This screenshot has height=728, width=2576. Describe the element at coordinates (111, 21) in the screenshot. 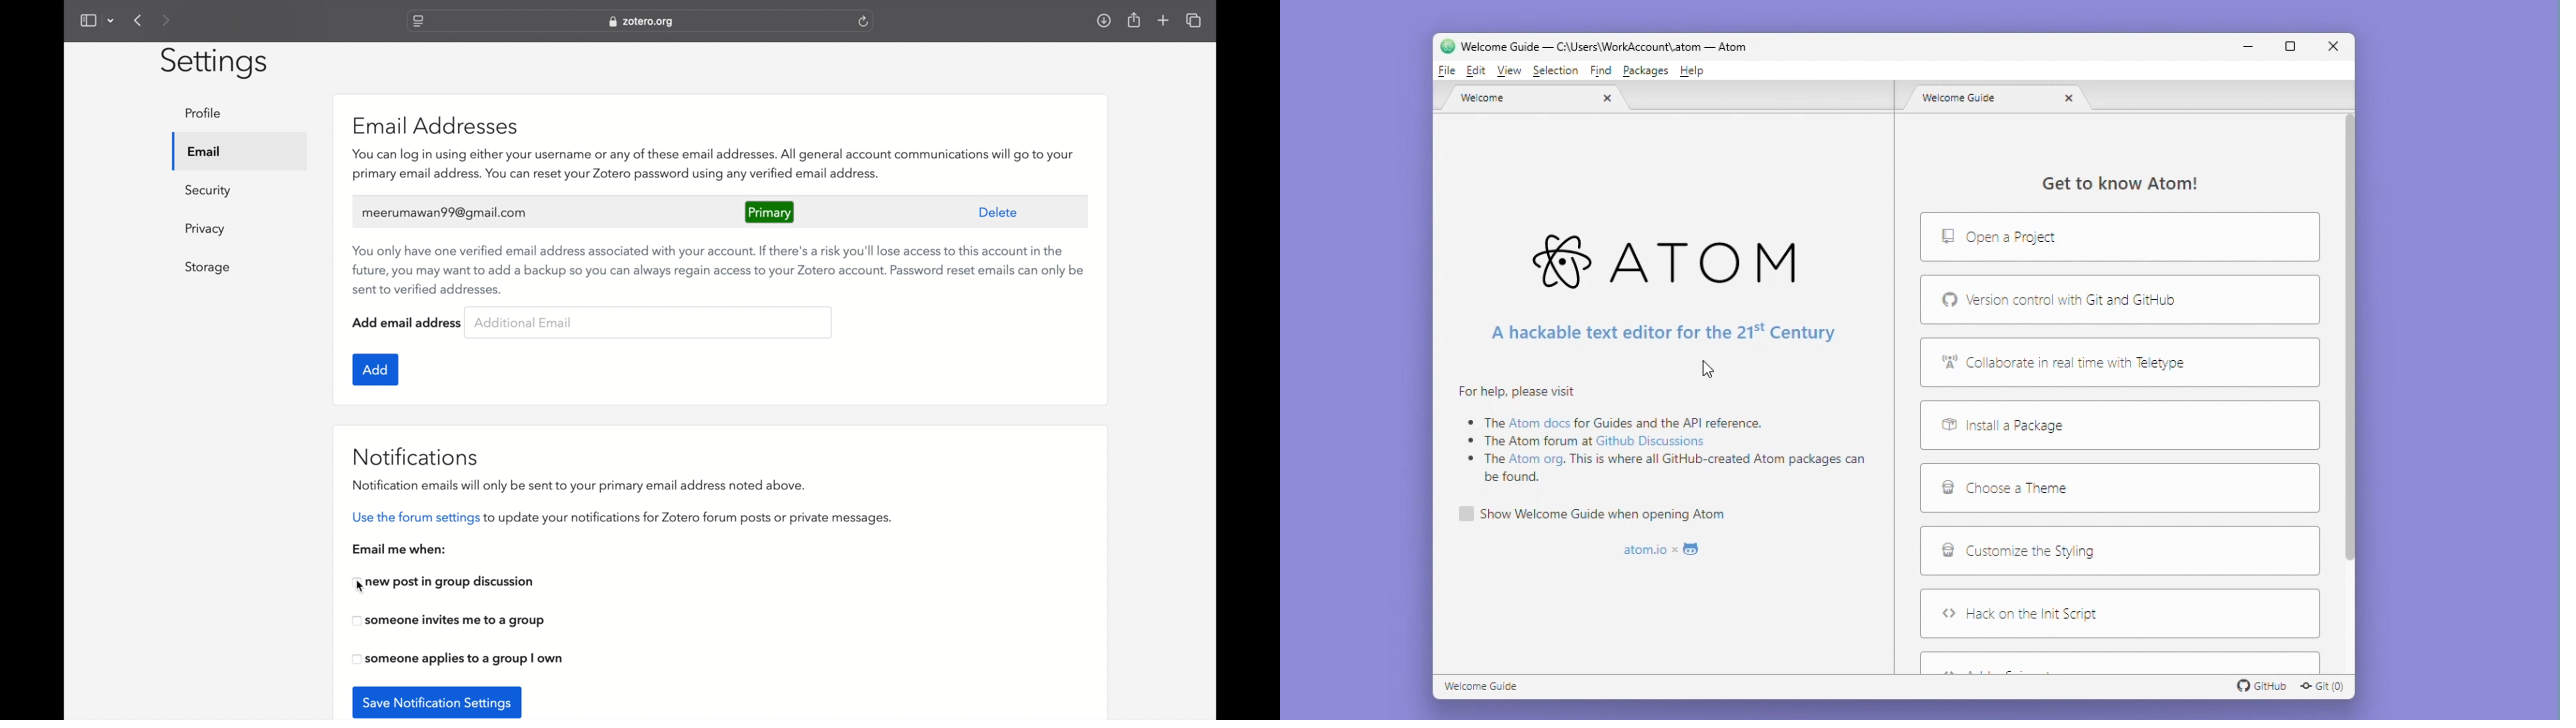

I see `dropdown` at that location.